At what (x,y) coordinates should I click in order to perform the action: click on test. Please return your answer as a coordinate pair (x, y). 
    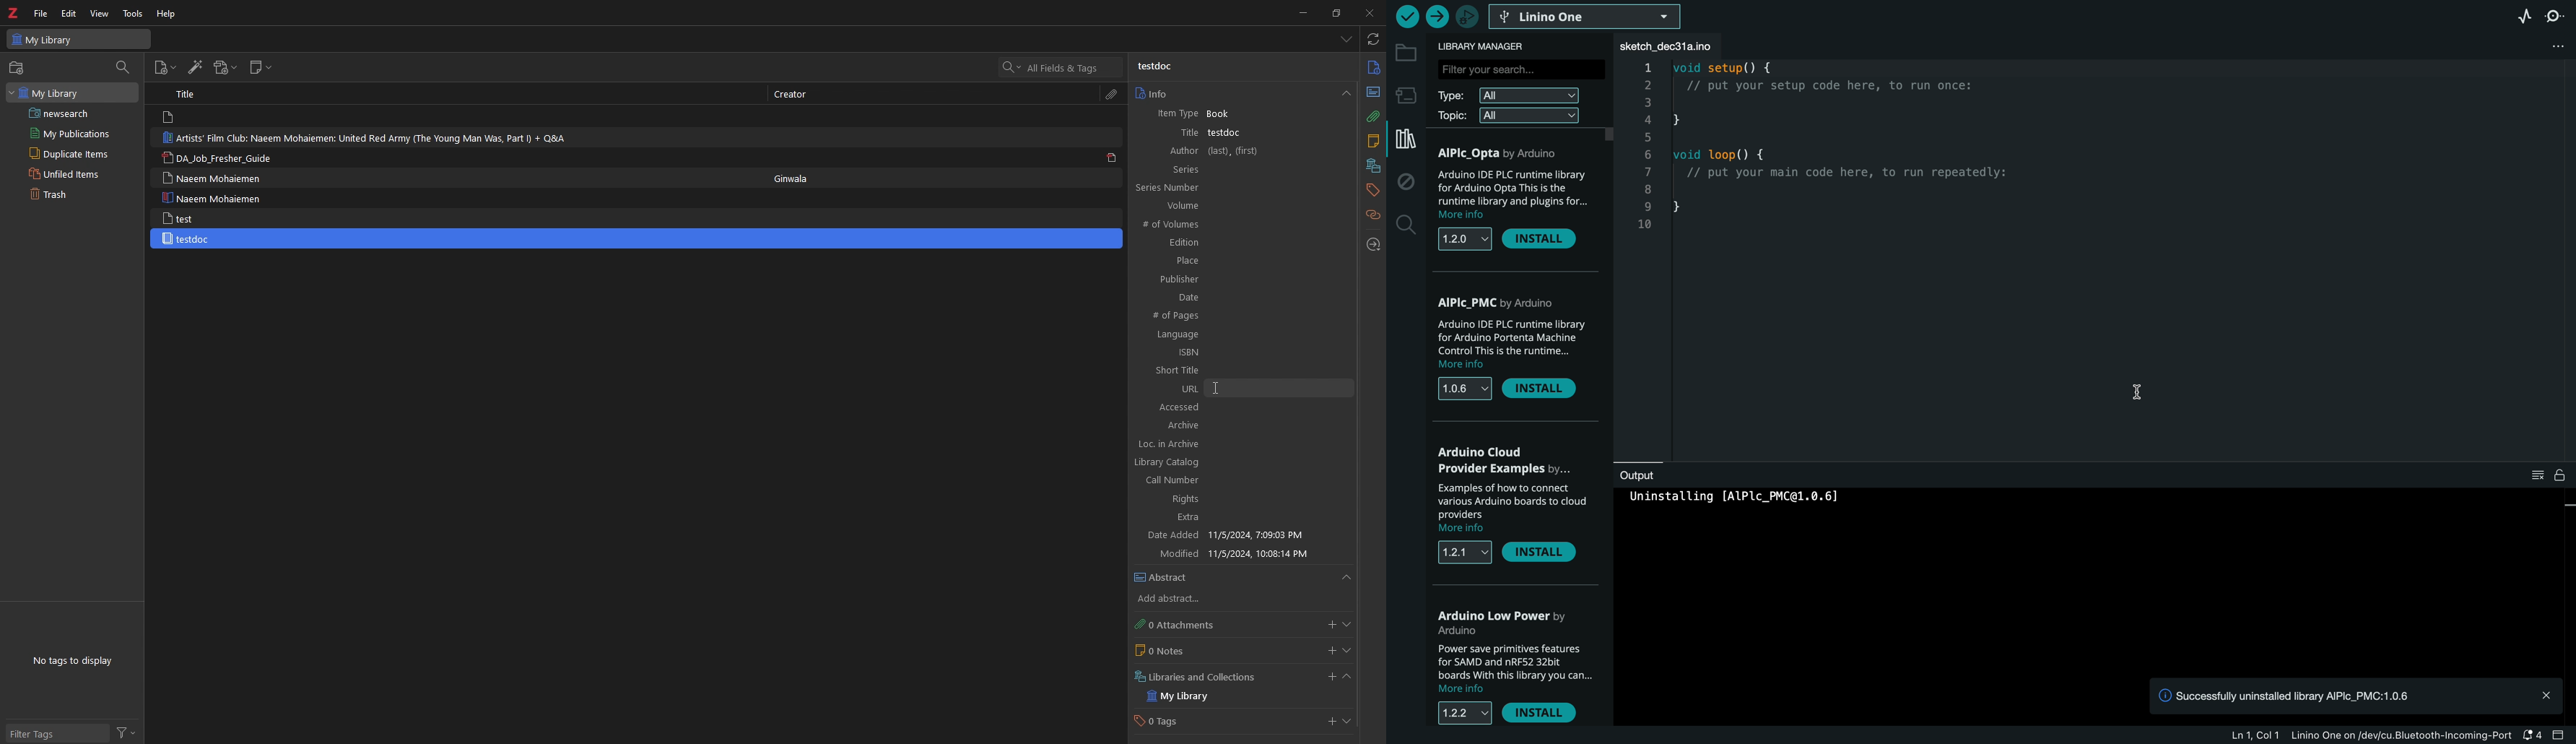
    Looking at the image, I should click on (182, 218).